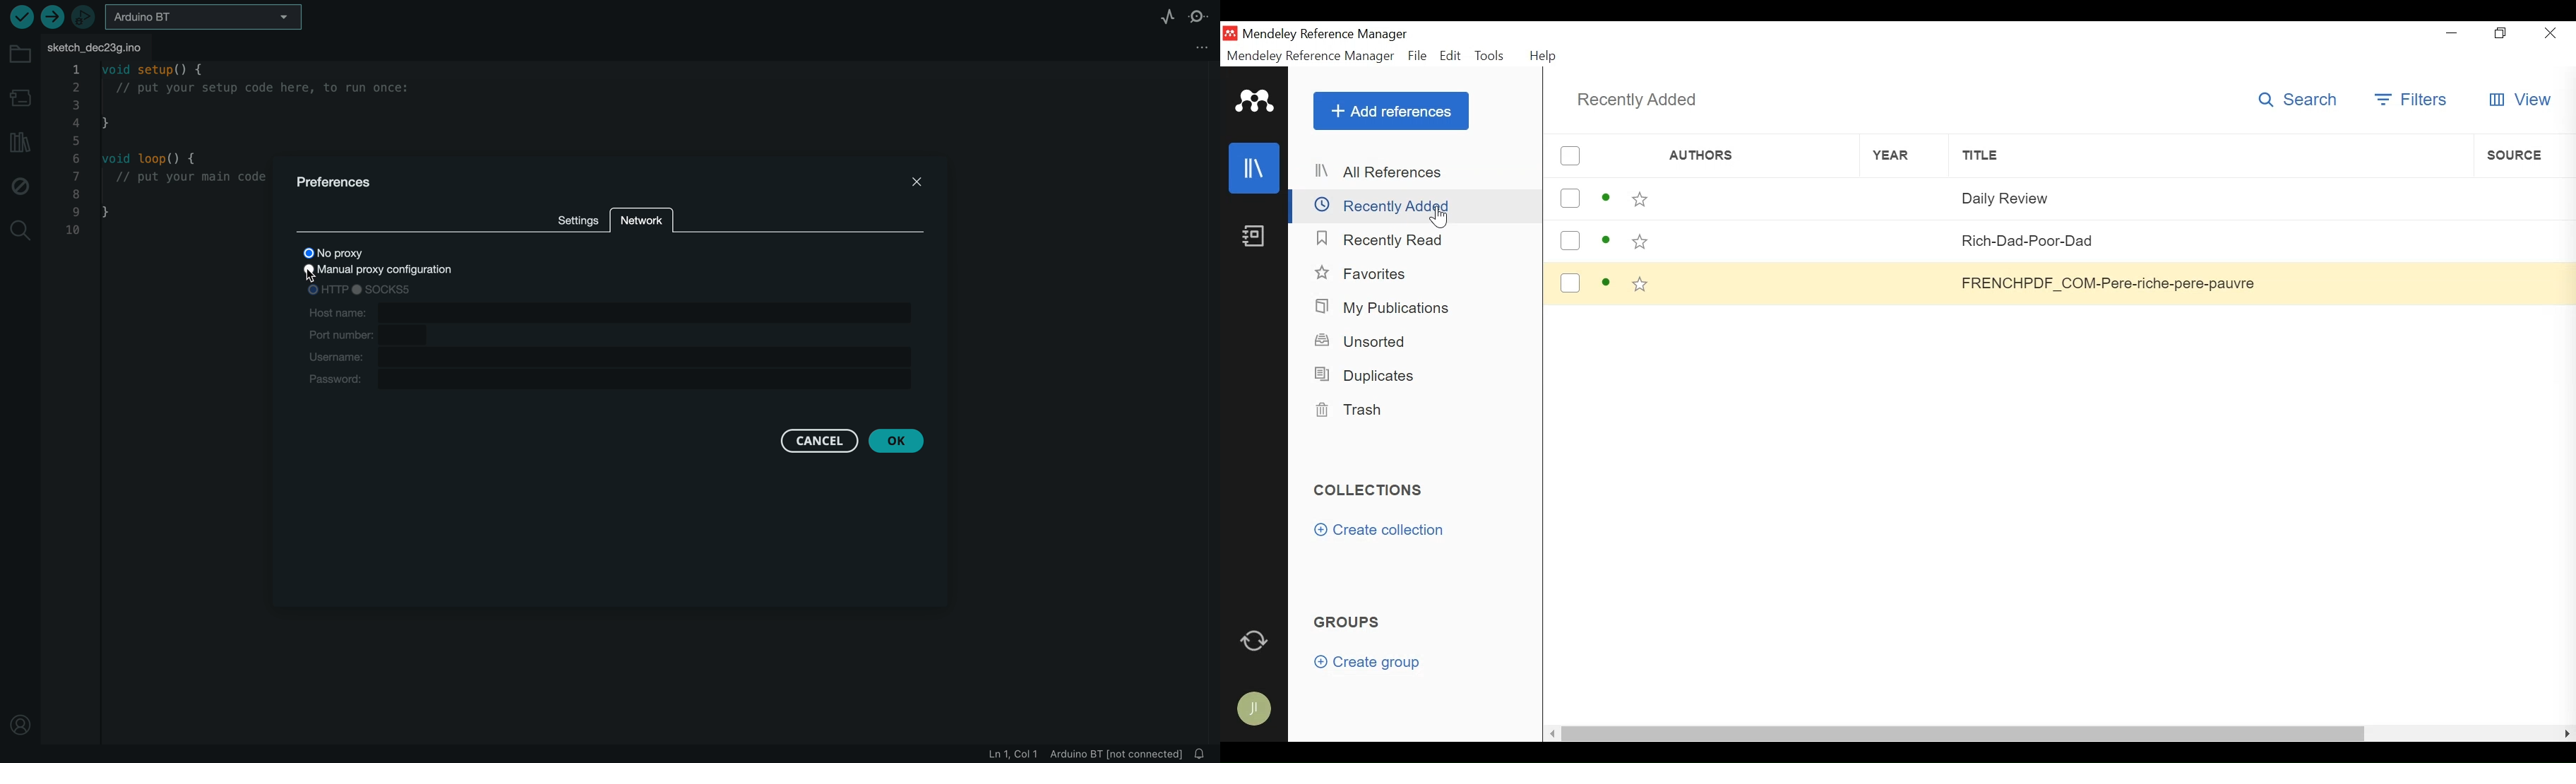 The width and height of the screenshot is (2576, 784). What do you see at coordinates (1639, 200) in the screenshot?
I see `(un)select Favorite` at bounding box center [1639, 200].